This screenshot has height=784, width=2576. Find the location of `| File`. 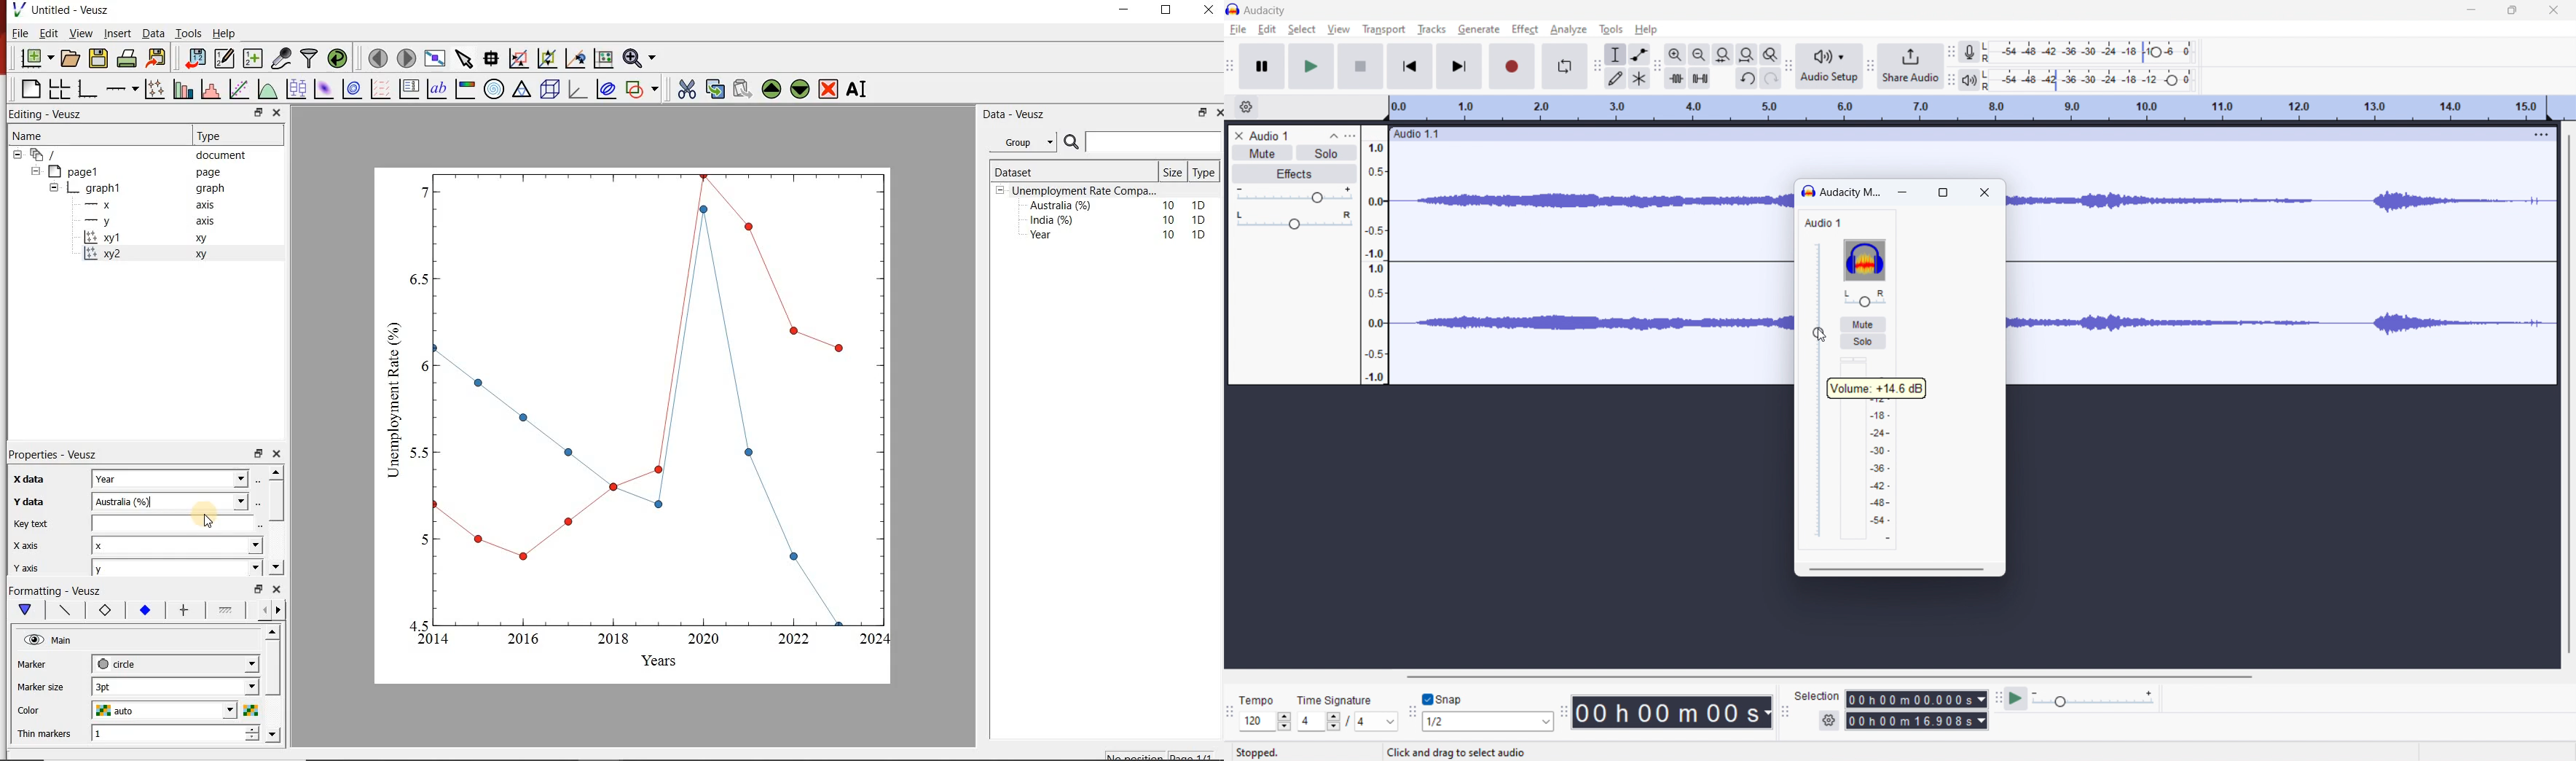

| File is located at coordinates (17, 33).